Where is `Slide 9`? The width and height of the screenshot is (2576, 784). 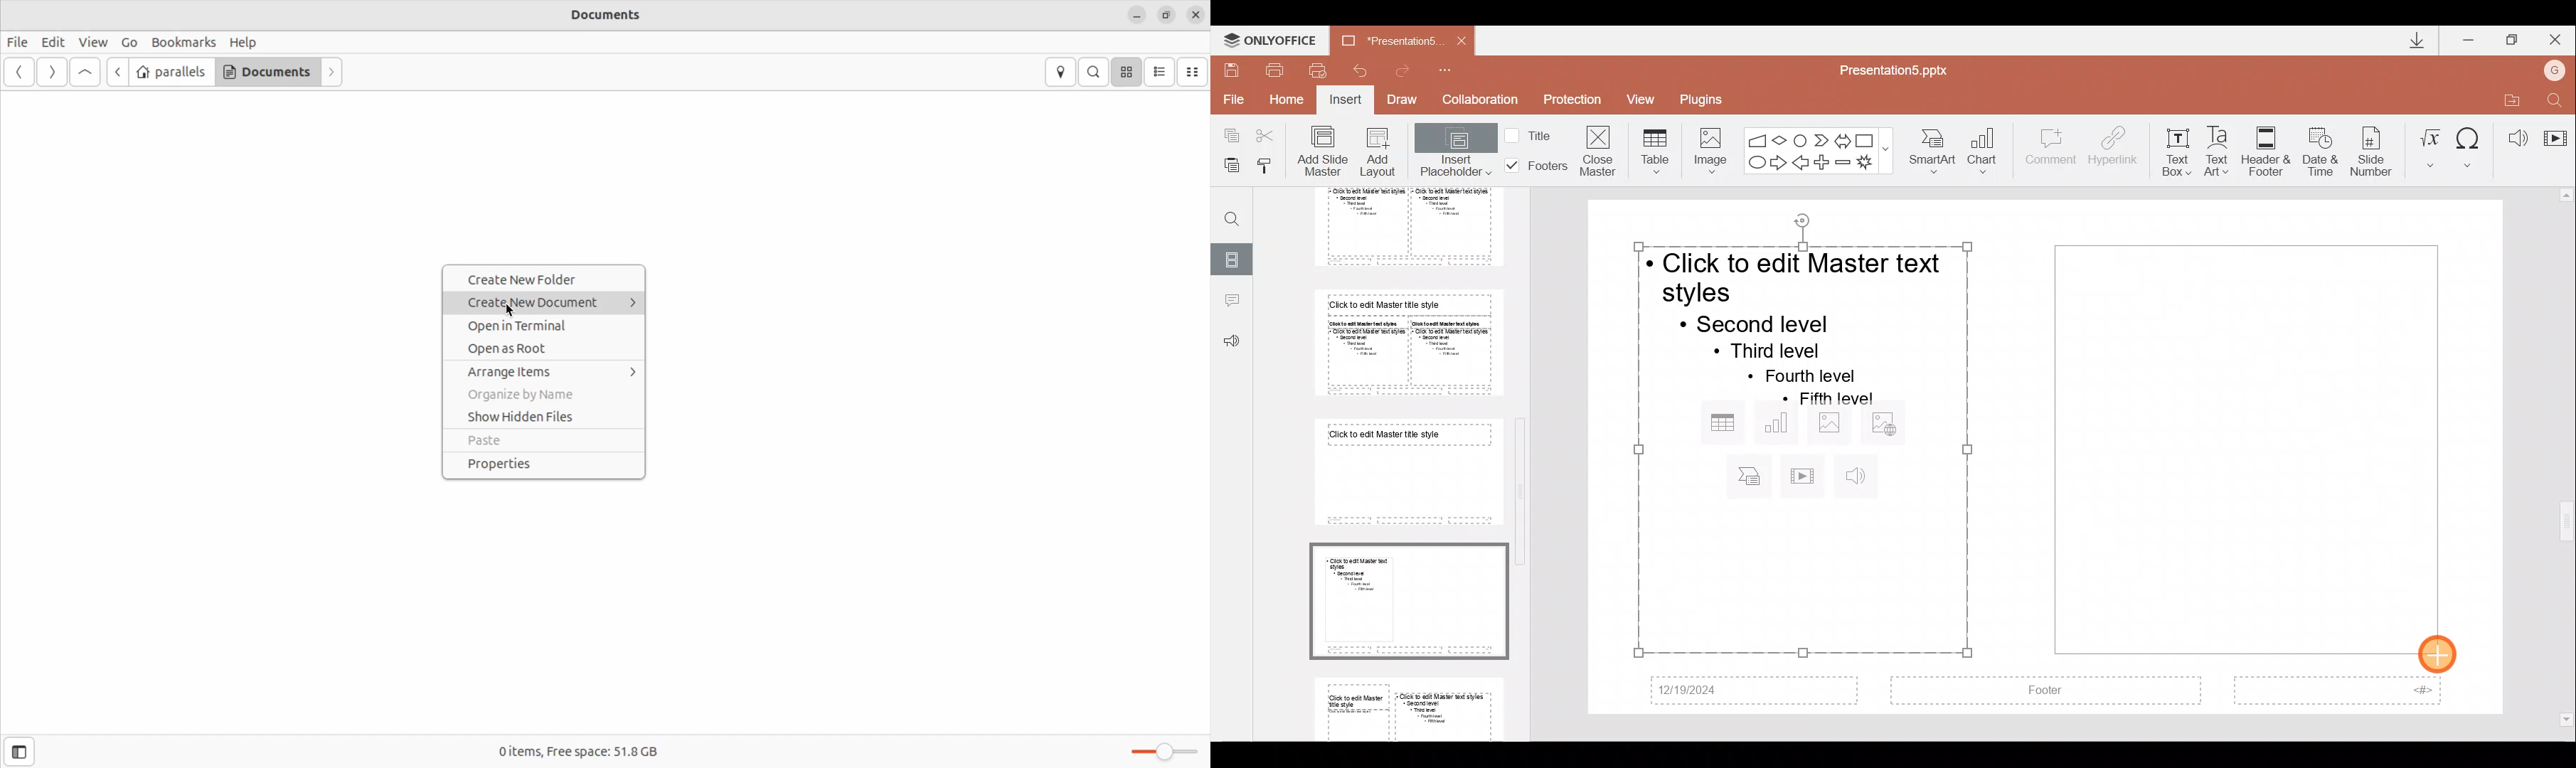
Slide 9 is located at coordinates (1412, 706).